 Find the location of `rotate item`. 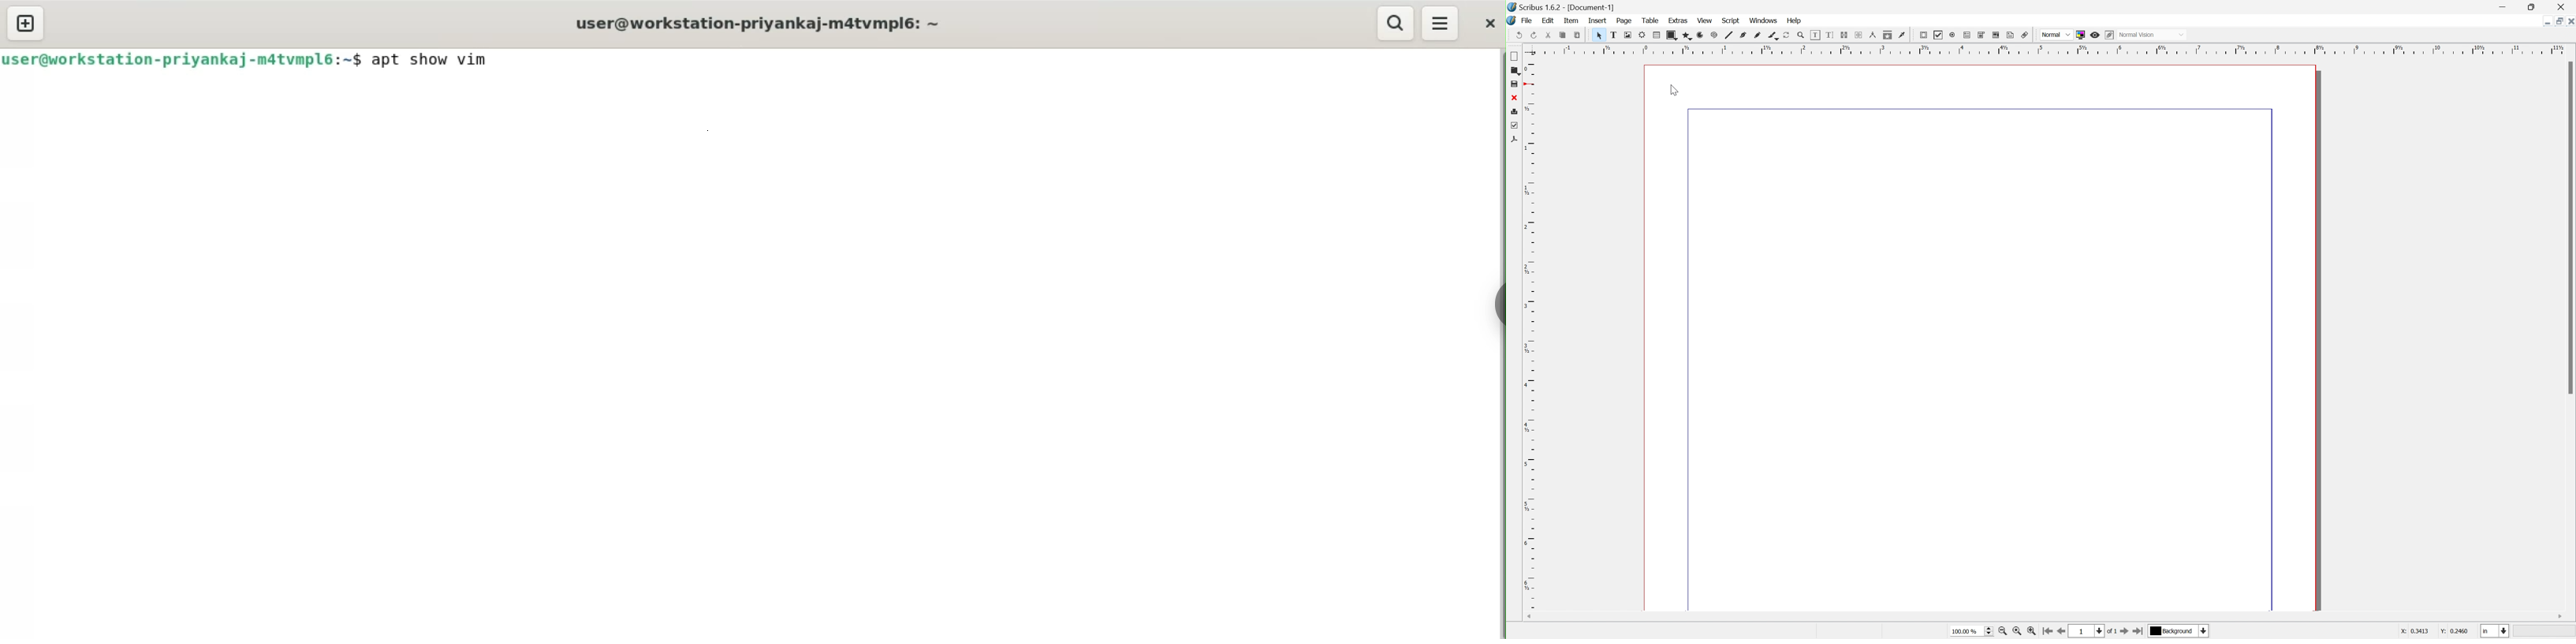

rotate item is located at coordinates (1887, 35).